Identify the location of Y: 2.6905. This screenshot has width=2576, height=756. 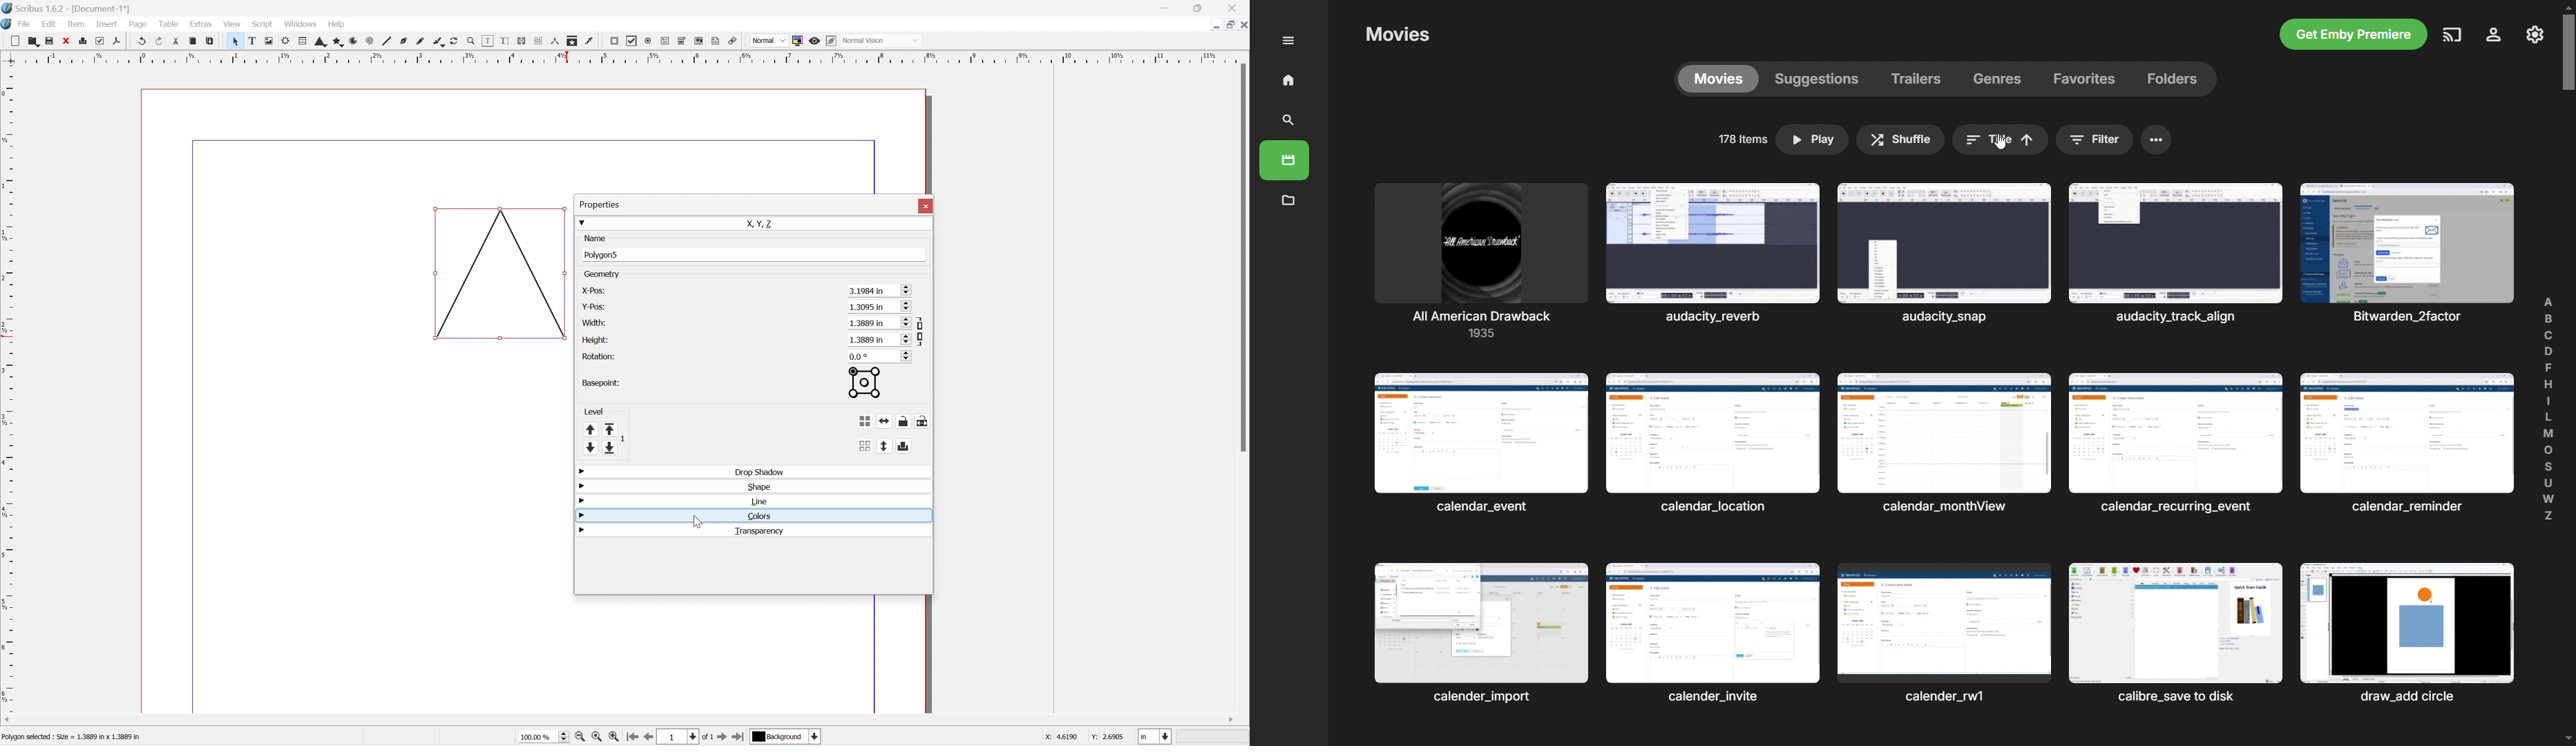
(1108, 738).